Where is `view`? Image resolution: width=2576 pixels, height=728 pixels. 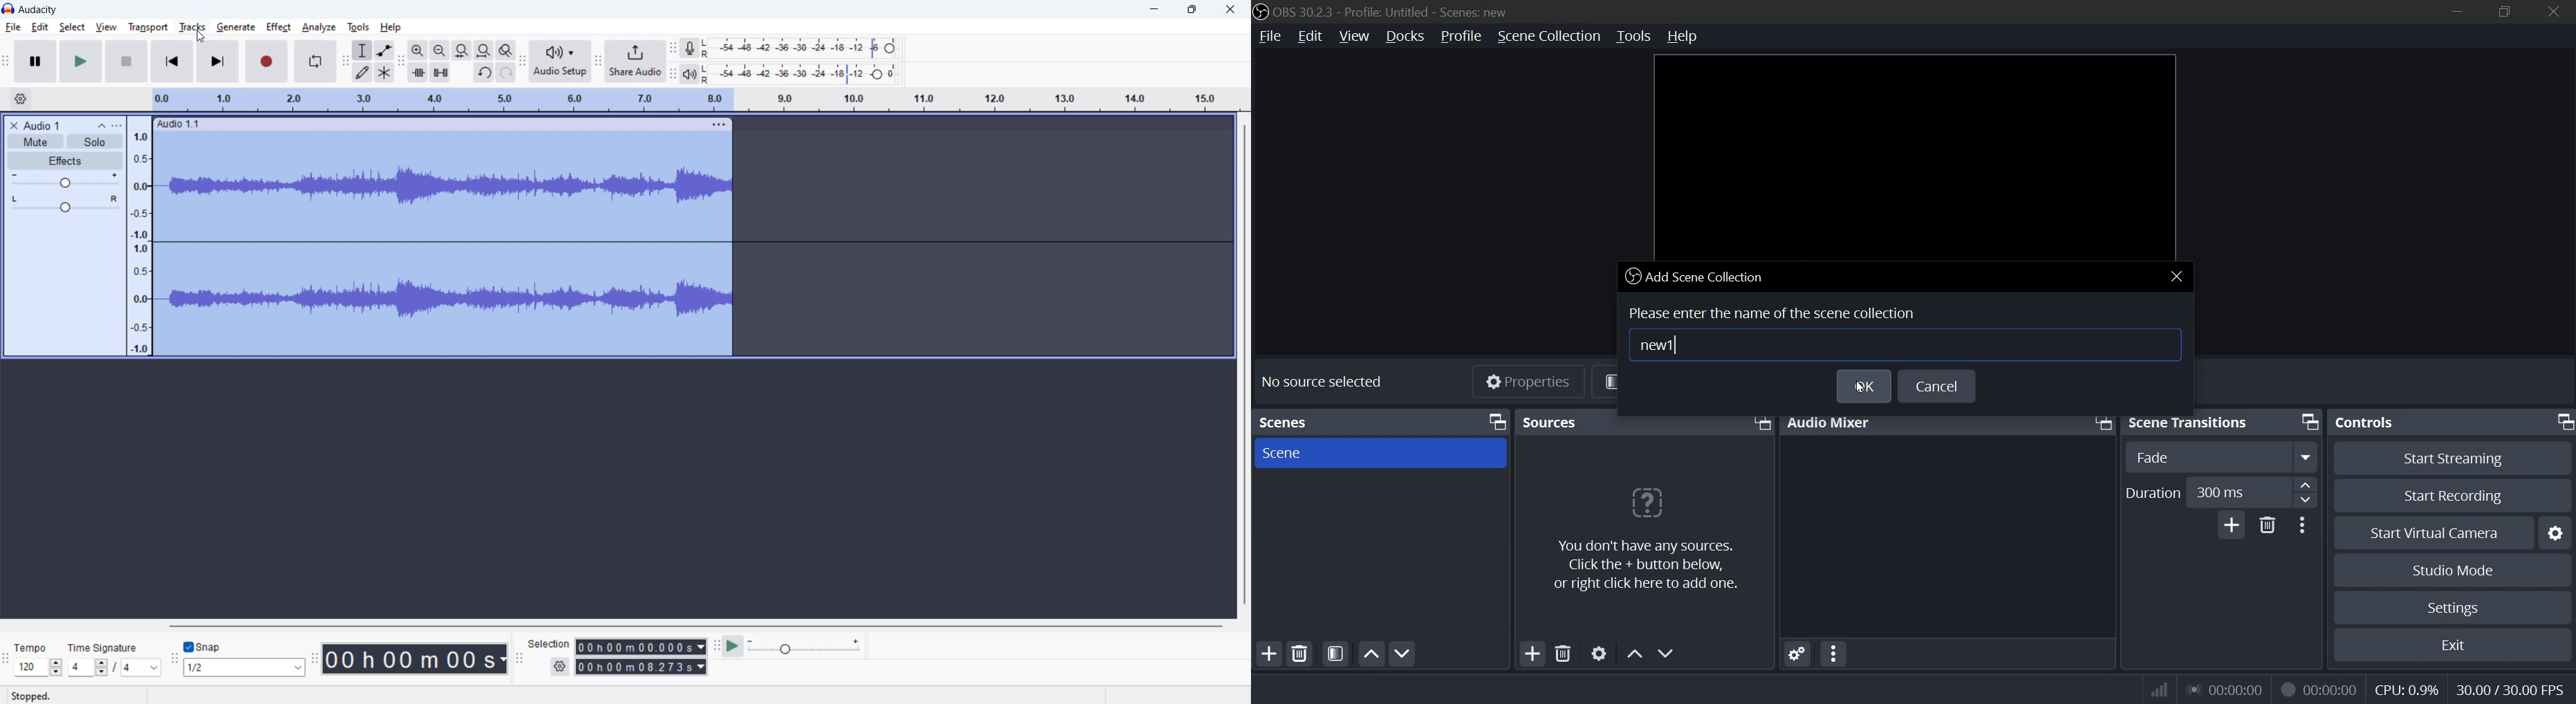
view is located at coordinates (106, 27).